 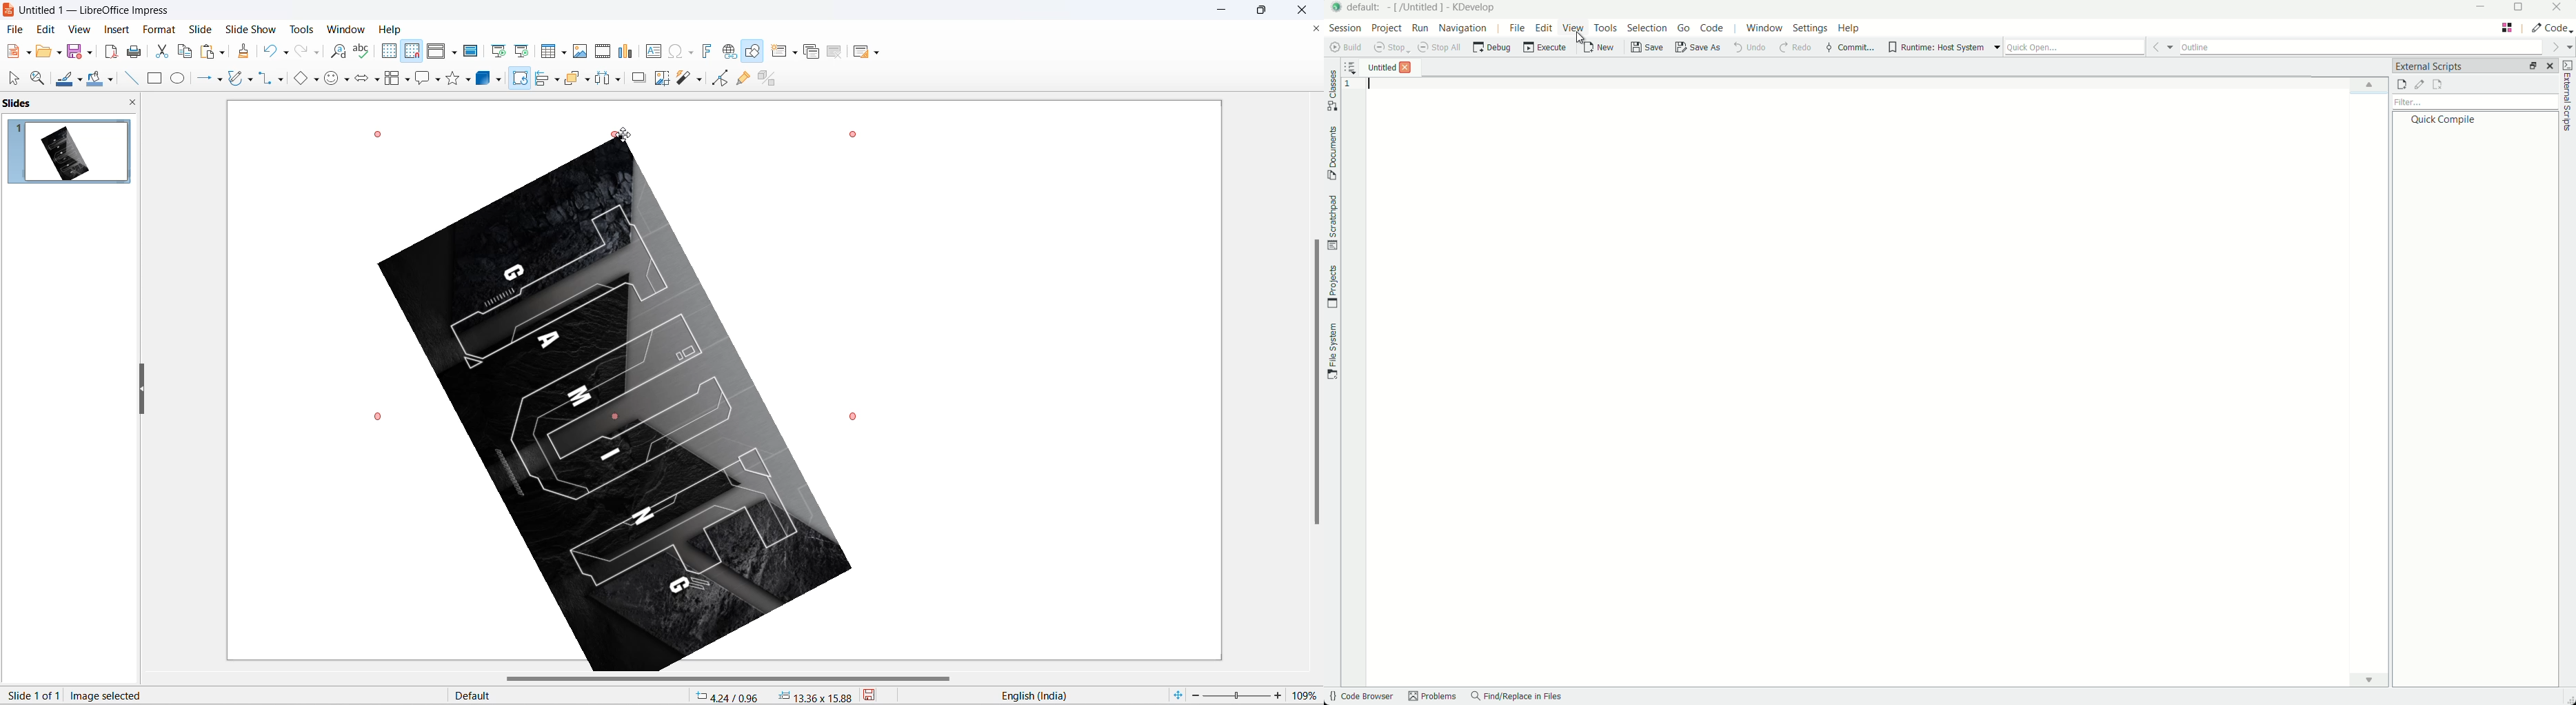 What do you see at coordinates (380, 417) in the screenshot?
I see `image selection markup` at bounding box center [380, 417].